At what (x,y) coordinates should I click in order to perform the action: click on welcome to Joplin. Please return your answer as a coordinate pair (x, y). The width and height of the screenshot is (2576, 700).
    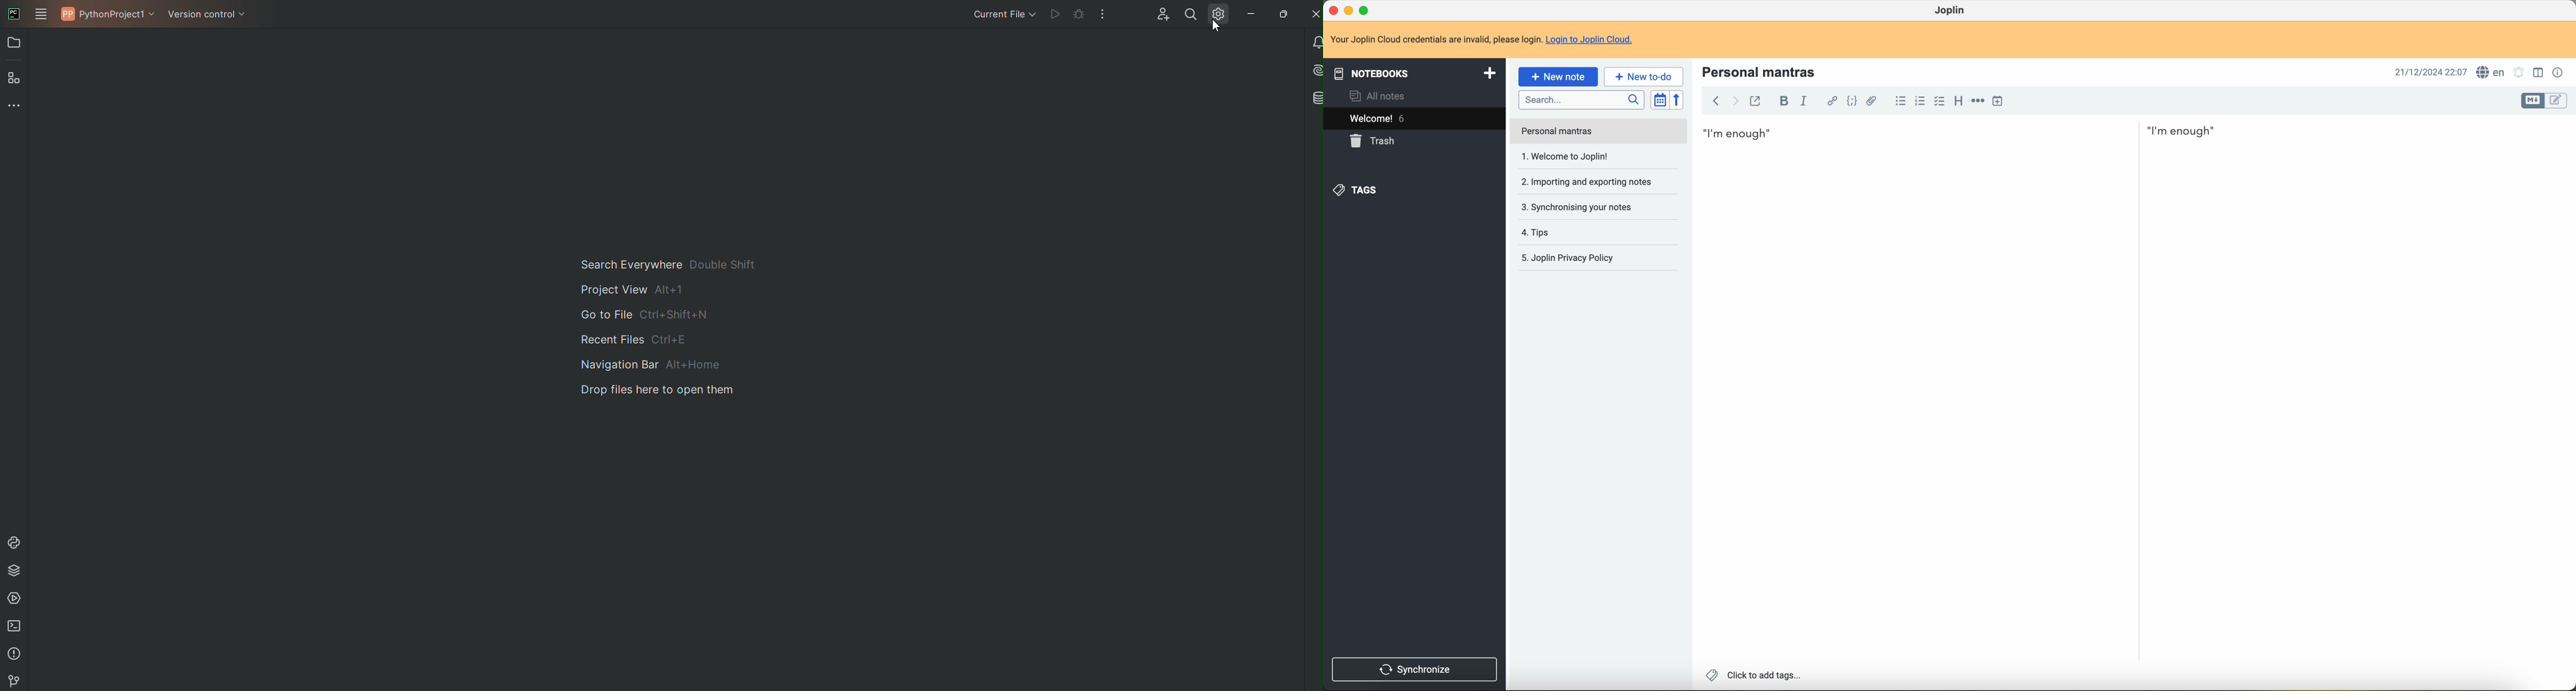
    Looking at the image, I should click on (1567, 132).